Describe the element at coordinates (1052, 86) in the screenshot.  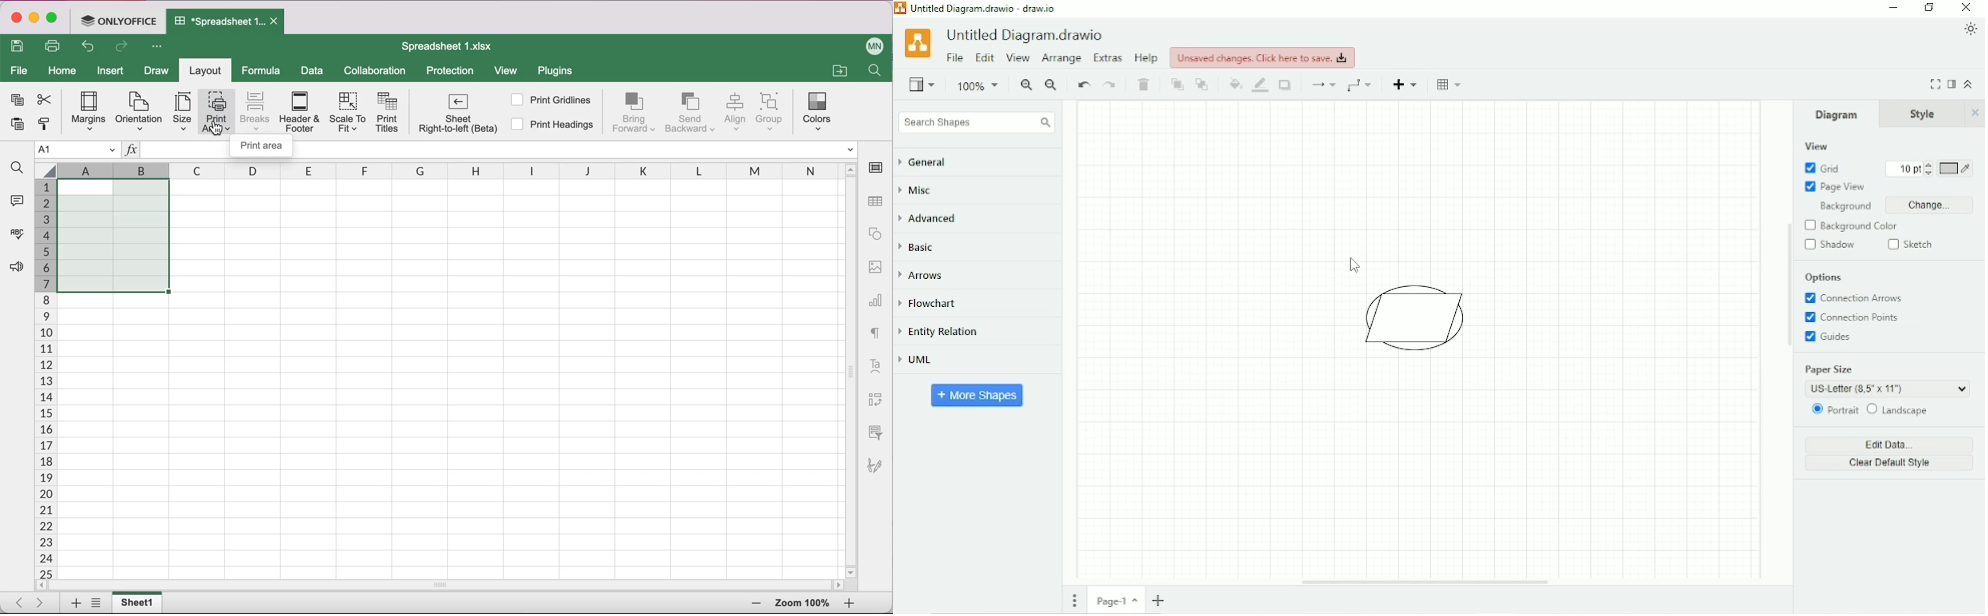
I see `Zoom out` at that location.